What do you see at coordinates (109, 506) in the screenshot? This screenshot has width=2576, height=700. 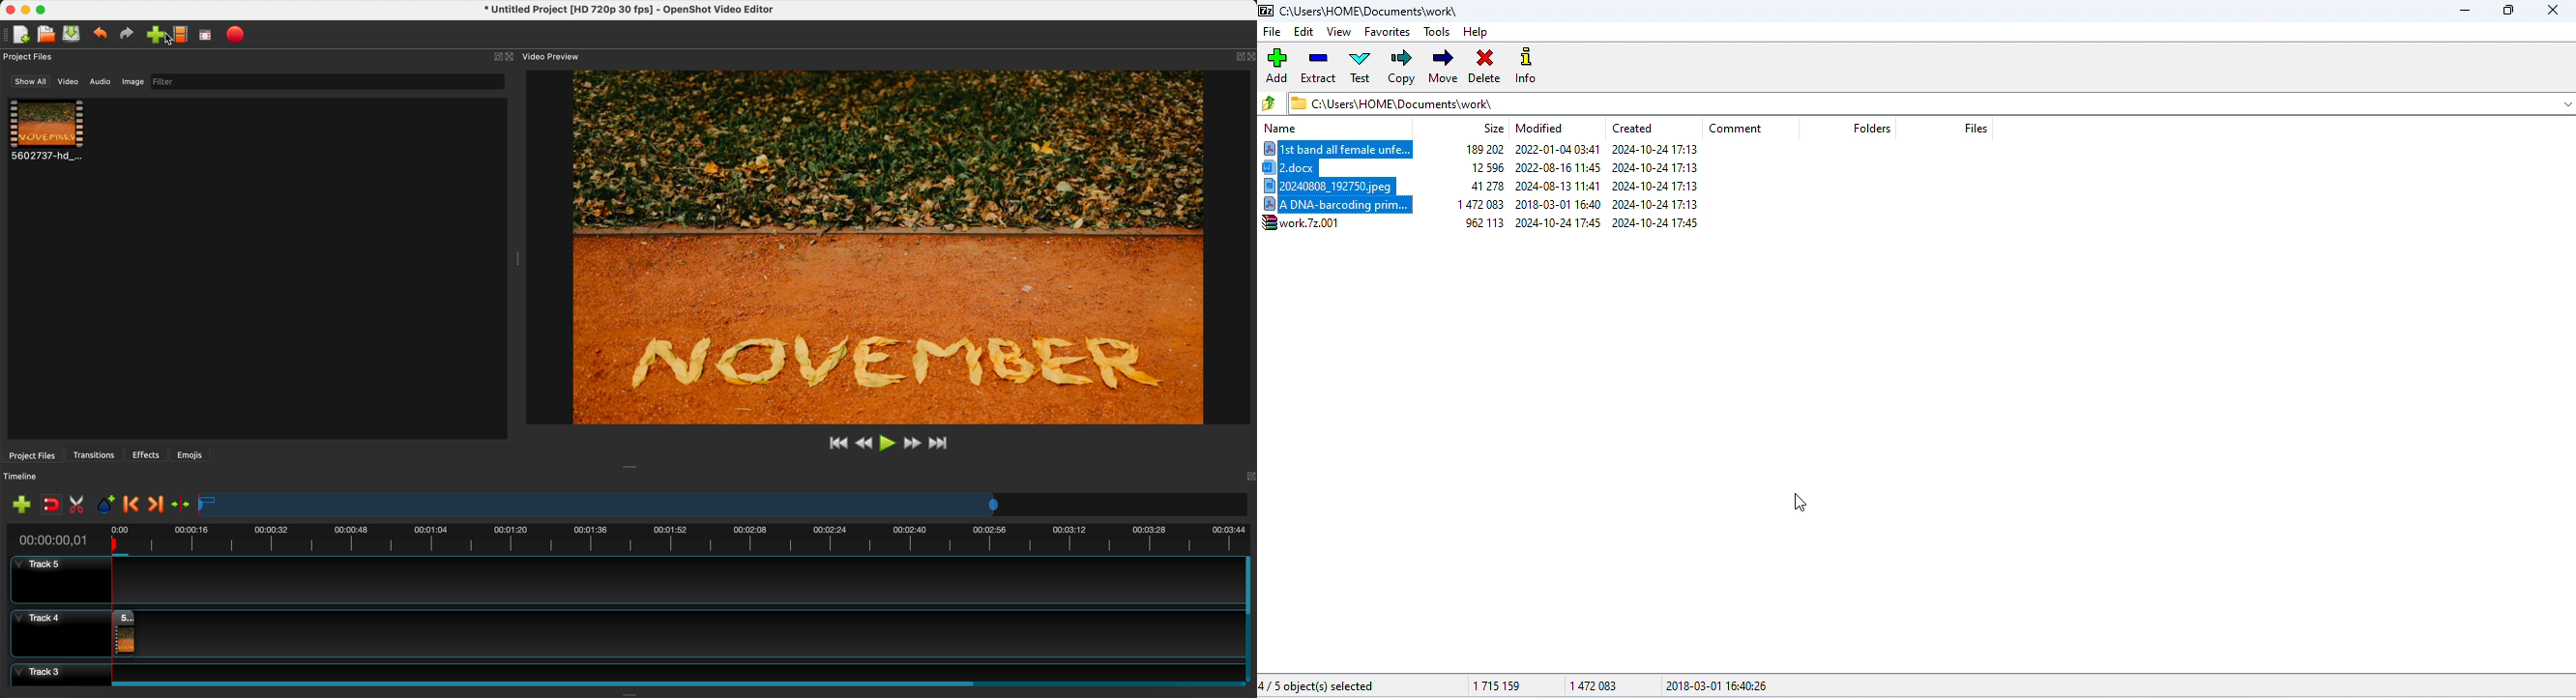 I see `add mark` at bounding box center [109, 506].